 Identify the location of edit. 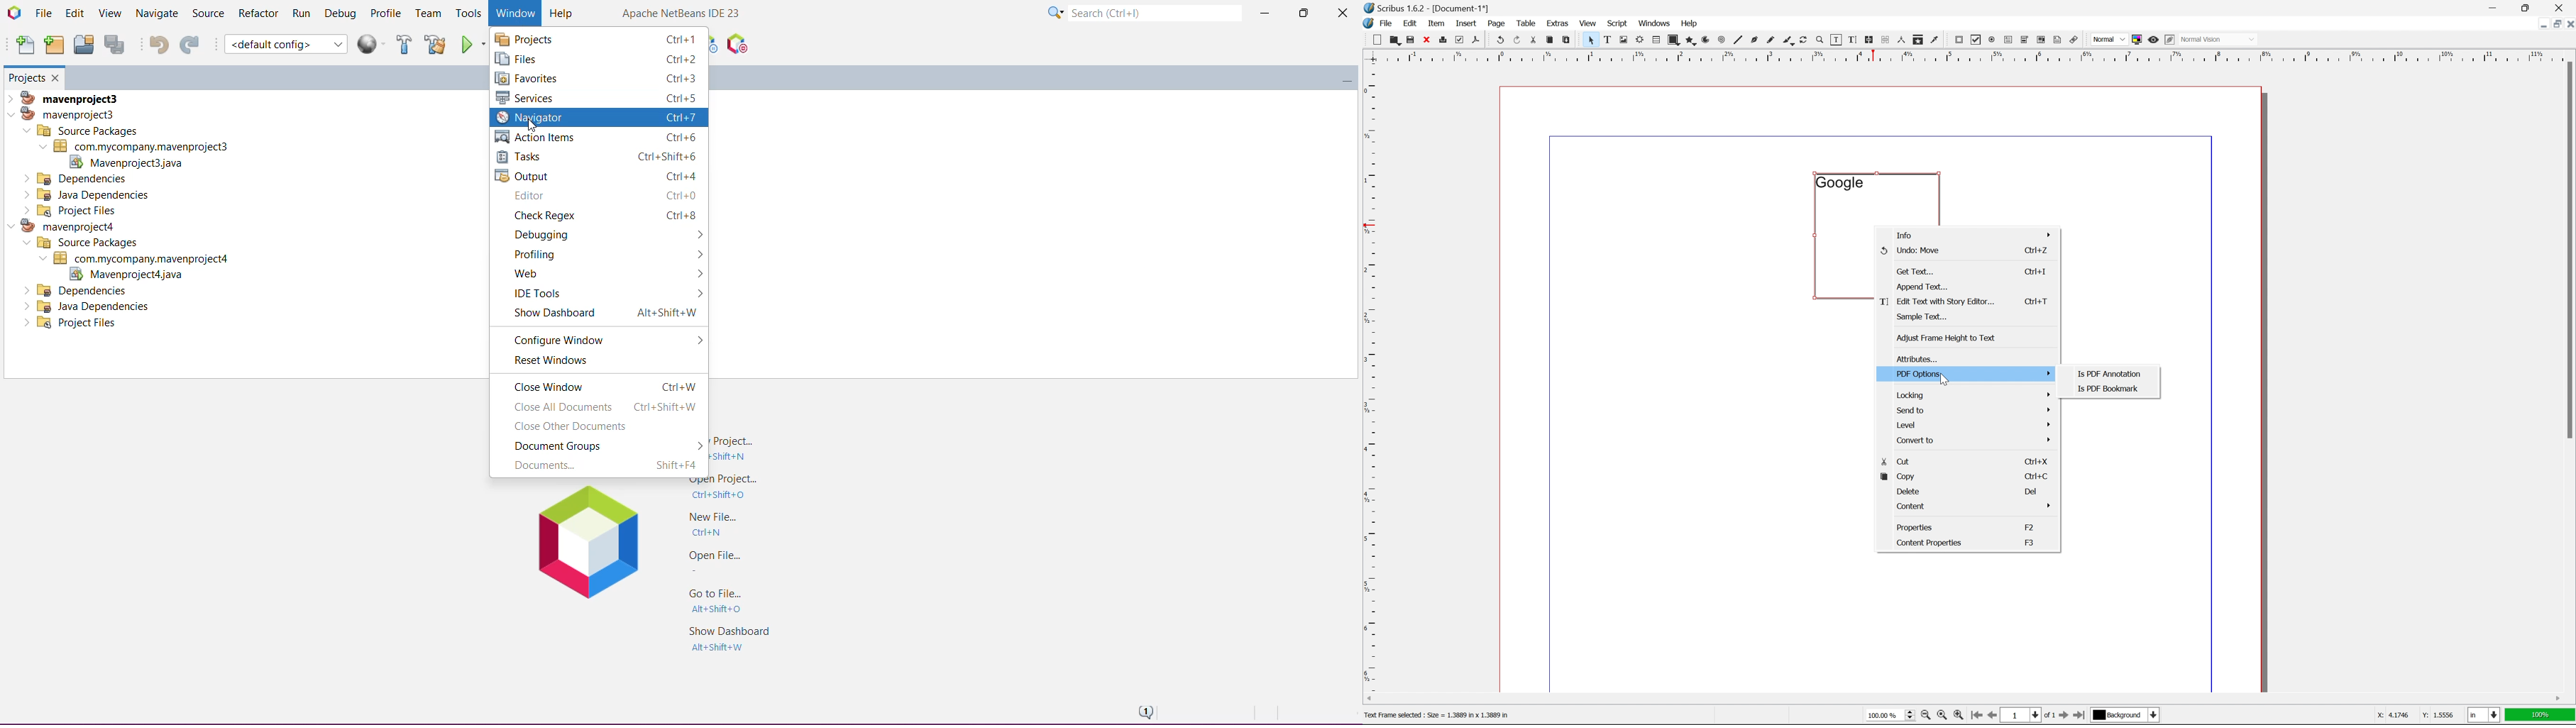
(1411, 24).